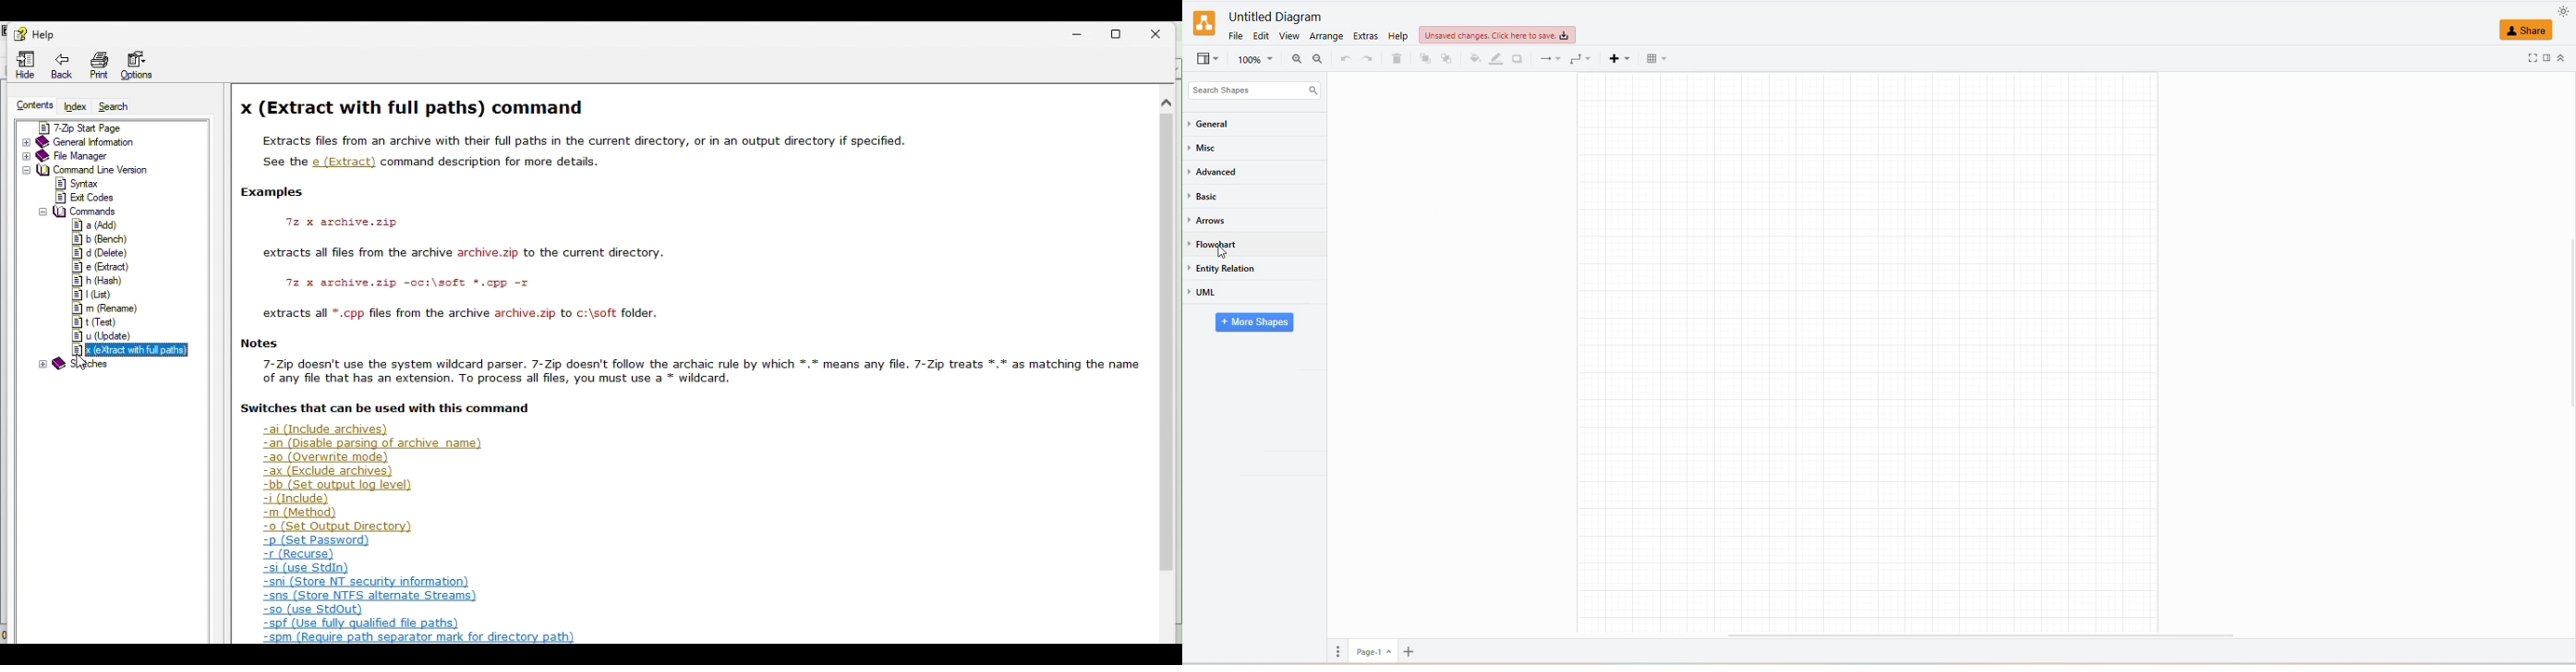 The image size is (2576, 672). Describe the element at coordinates (104, 322) in the screenshot. I see `t (Test)` at that location.